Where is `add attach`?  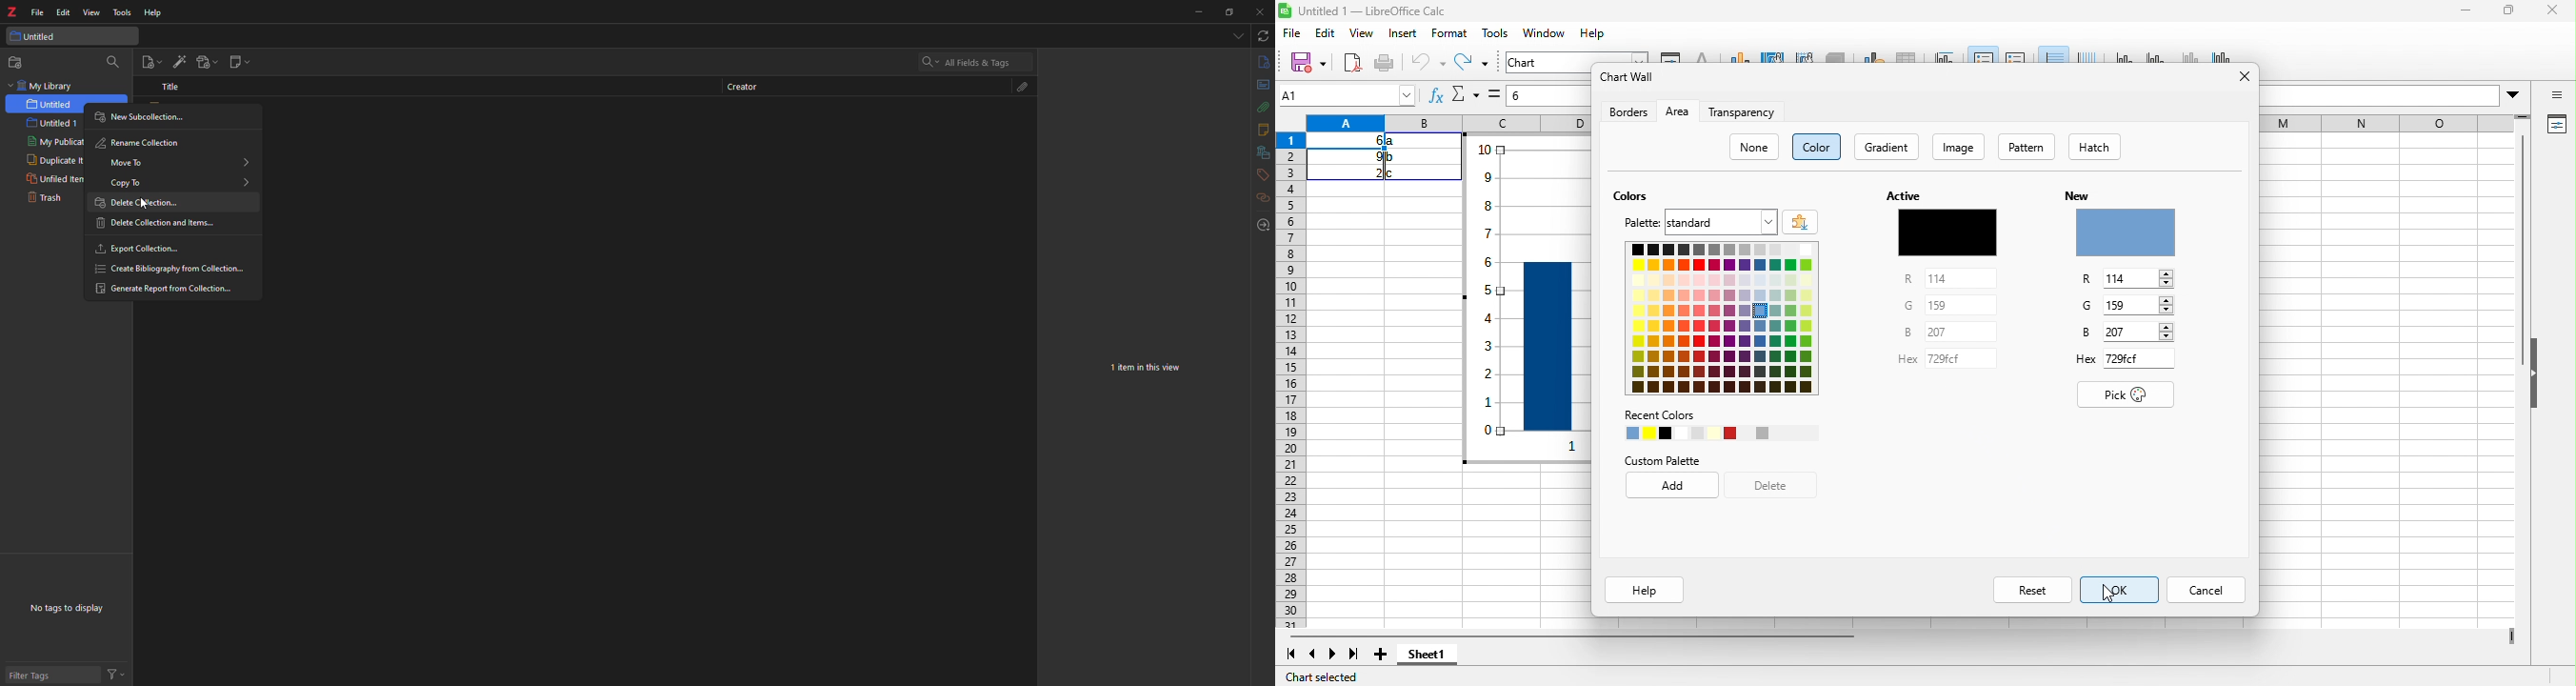
add attach is located at coordinates (209, 62).